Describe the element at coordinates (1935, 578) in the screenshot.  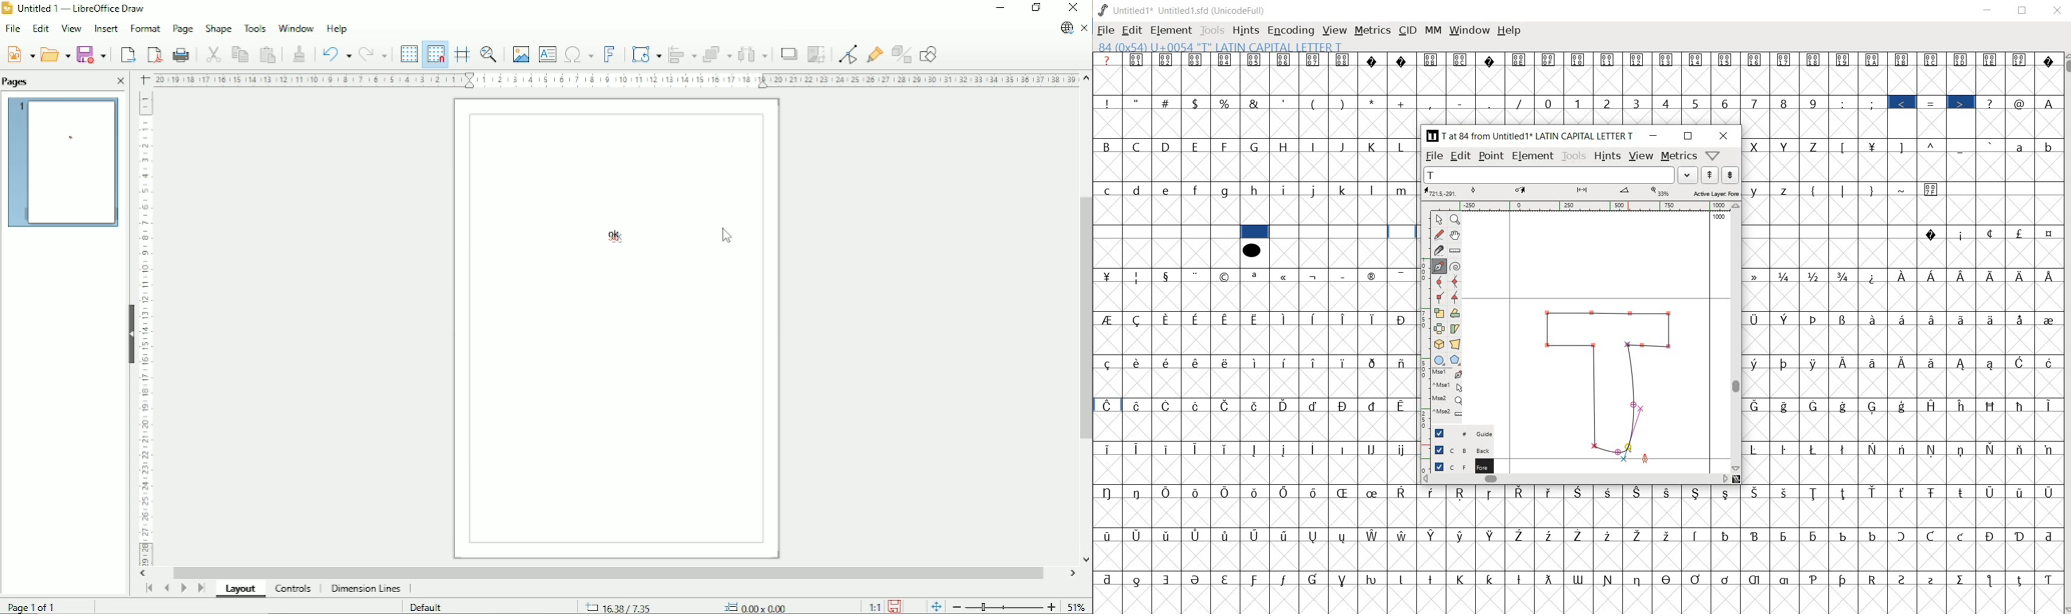
I see `Symbol` at that location.